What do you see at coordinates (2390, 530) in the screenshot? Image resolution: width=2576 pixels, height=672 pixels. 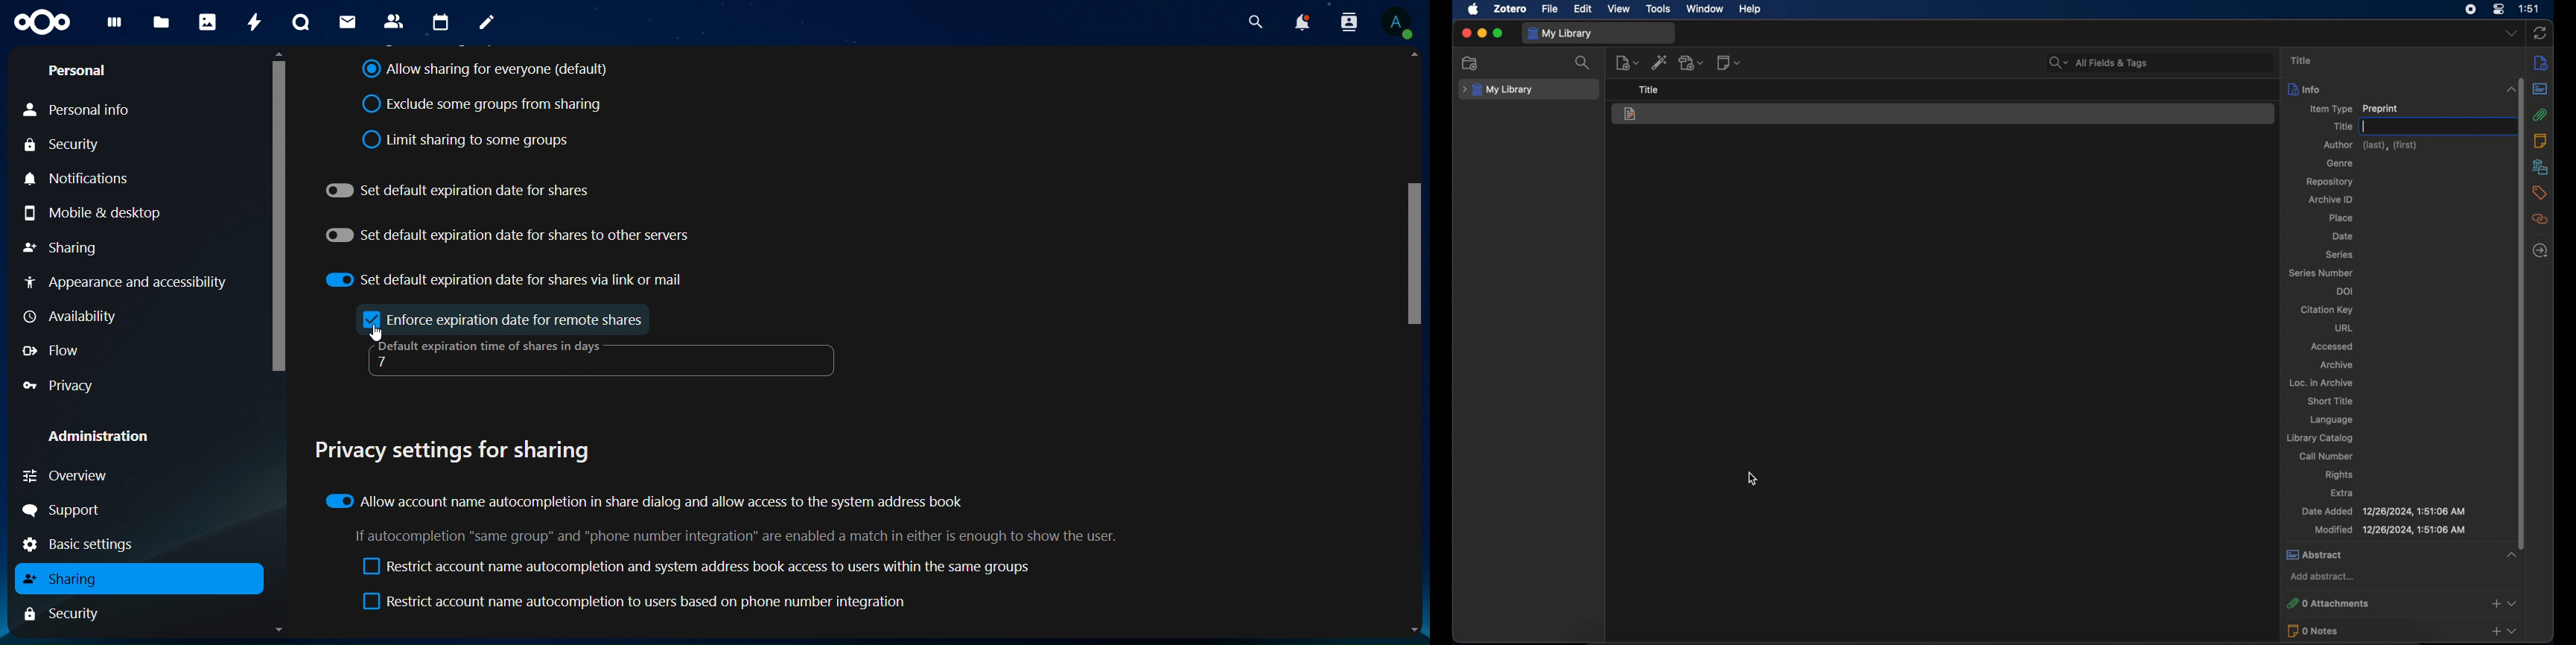 I see `modified 12/26/2024, 1:51:06 AM` at bounding box center [2390, 530].